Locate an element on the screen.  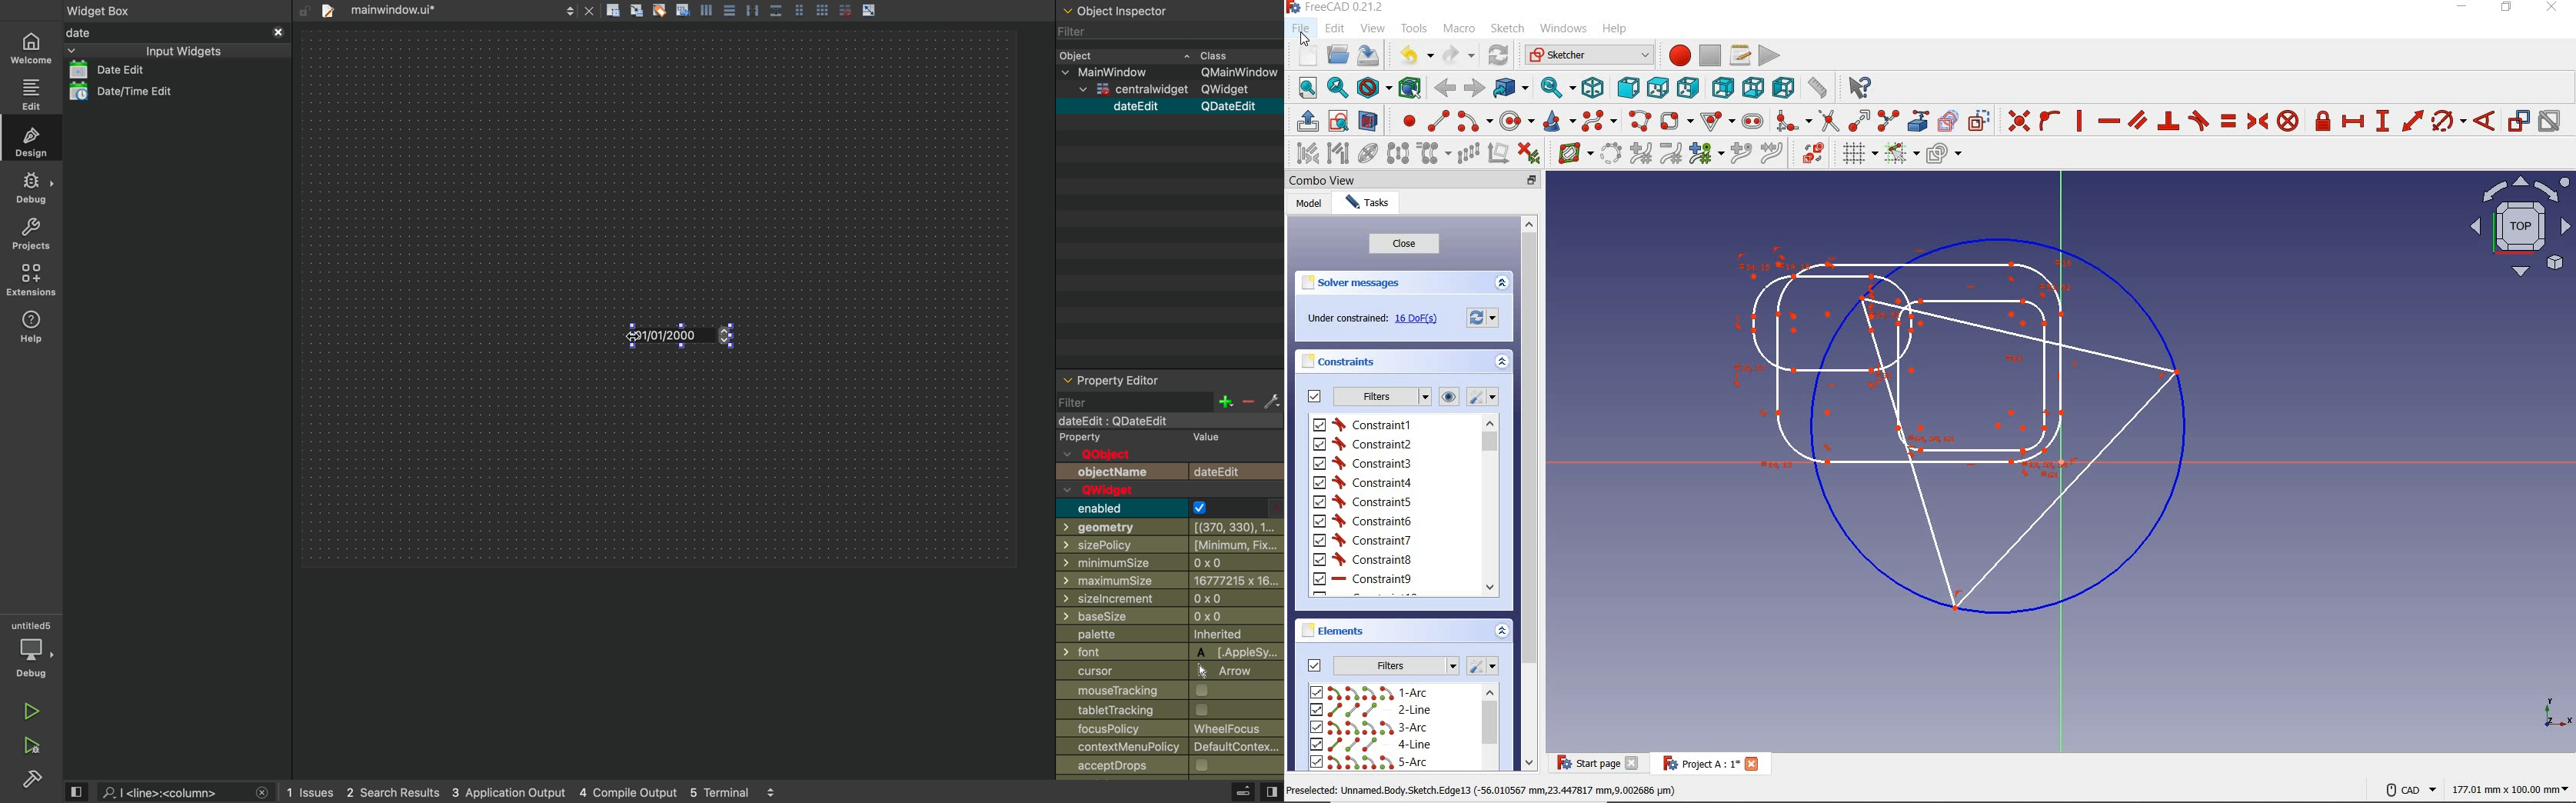
create line is located at coordinates (1438, 121).